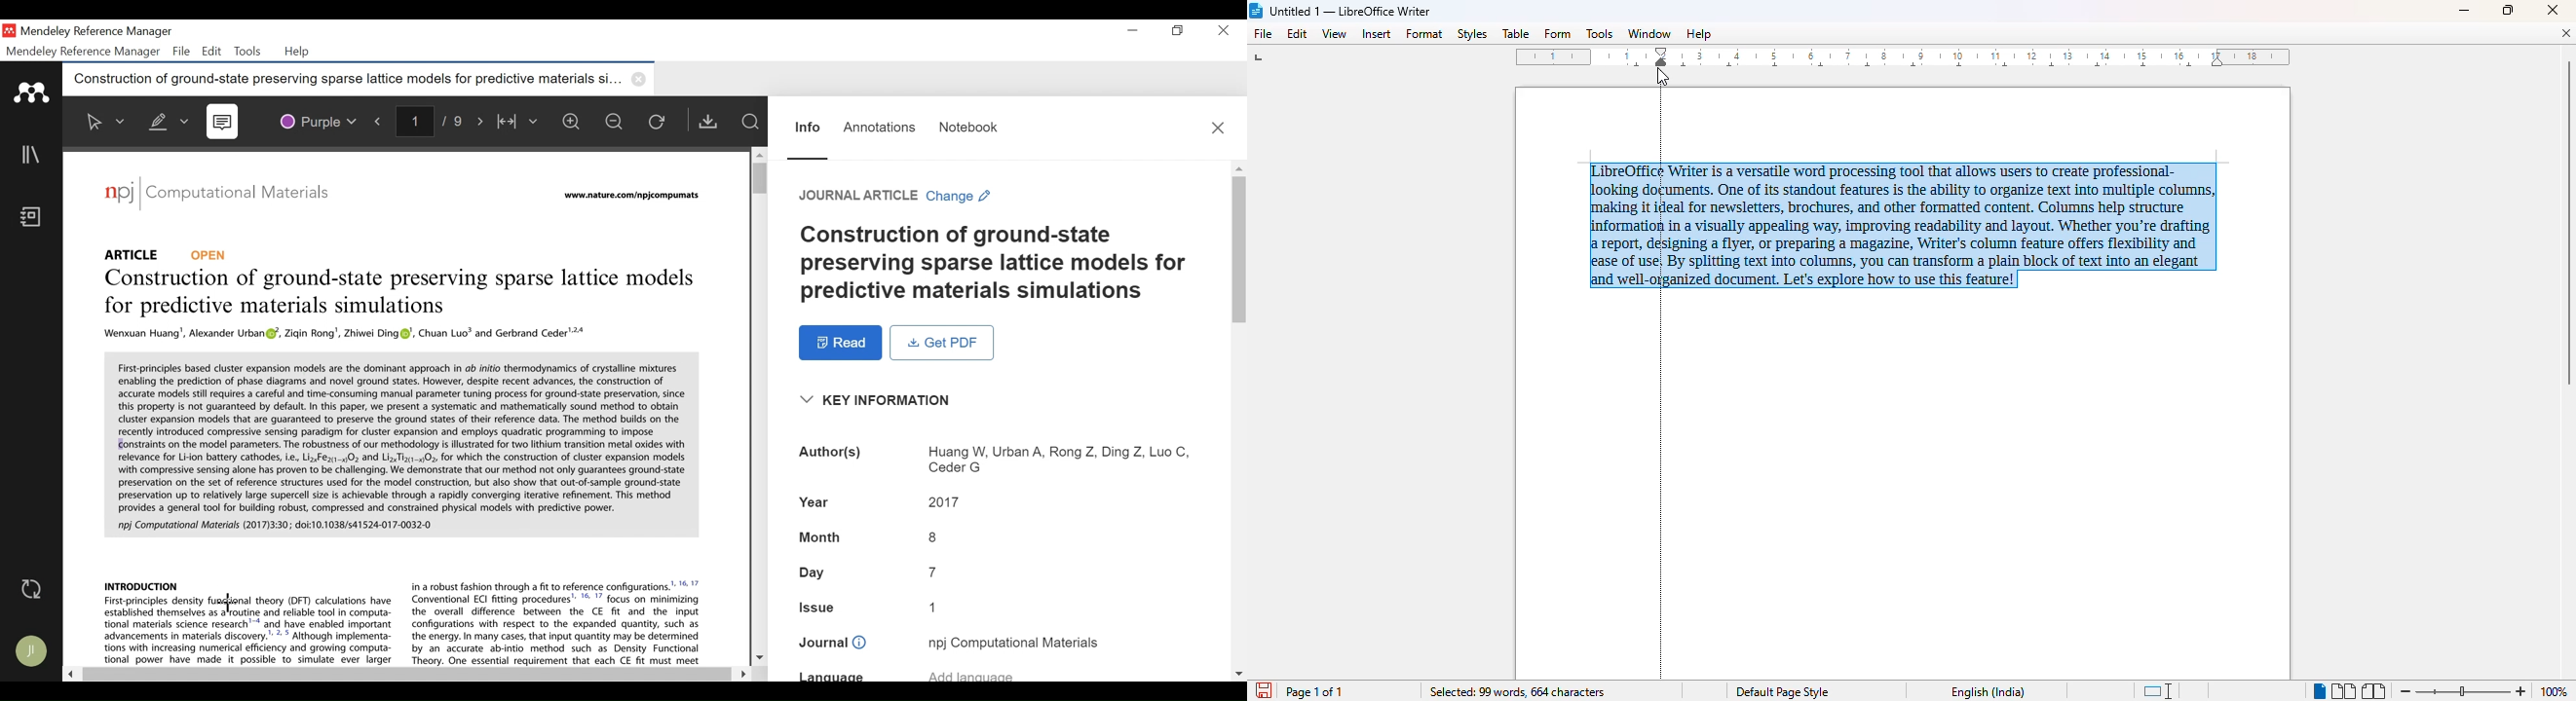 The height and width of the screenshot is (728, 2576). What do you see at coordinates (805, 126) in the screenshot?
I see `Information` at bounding box center [805, 126].